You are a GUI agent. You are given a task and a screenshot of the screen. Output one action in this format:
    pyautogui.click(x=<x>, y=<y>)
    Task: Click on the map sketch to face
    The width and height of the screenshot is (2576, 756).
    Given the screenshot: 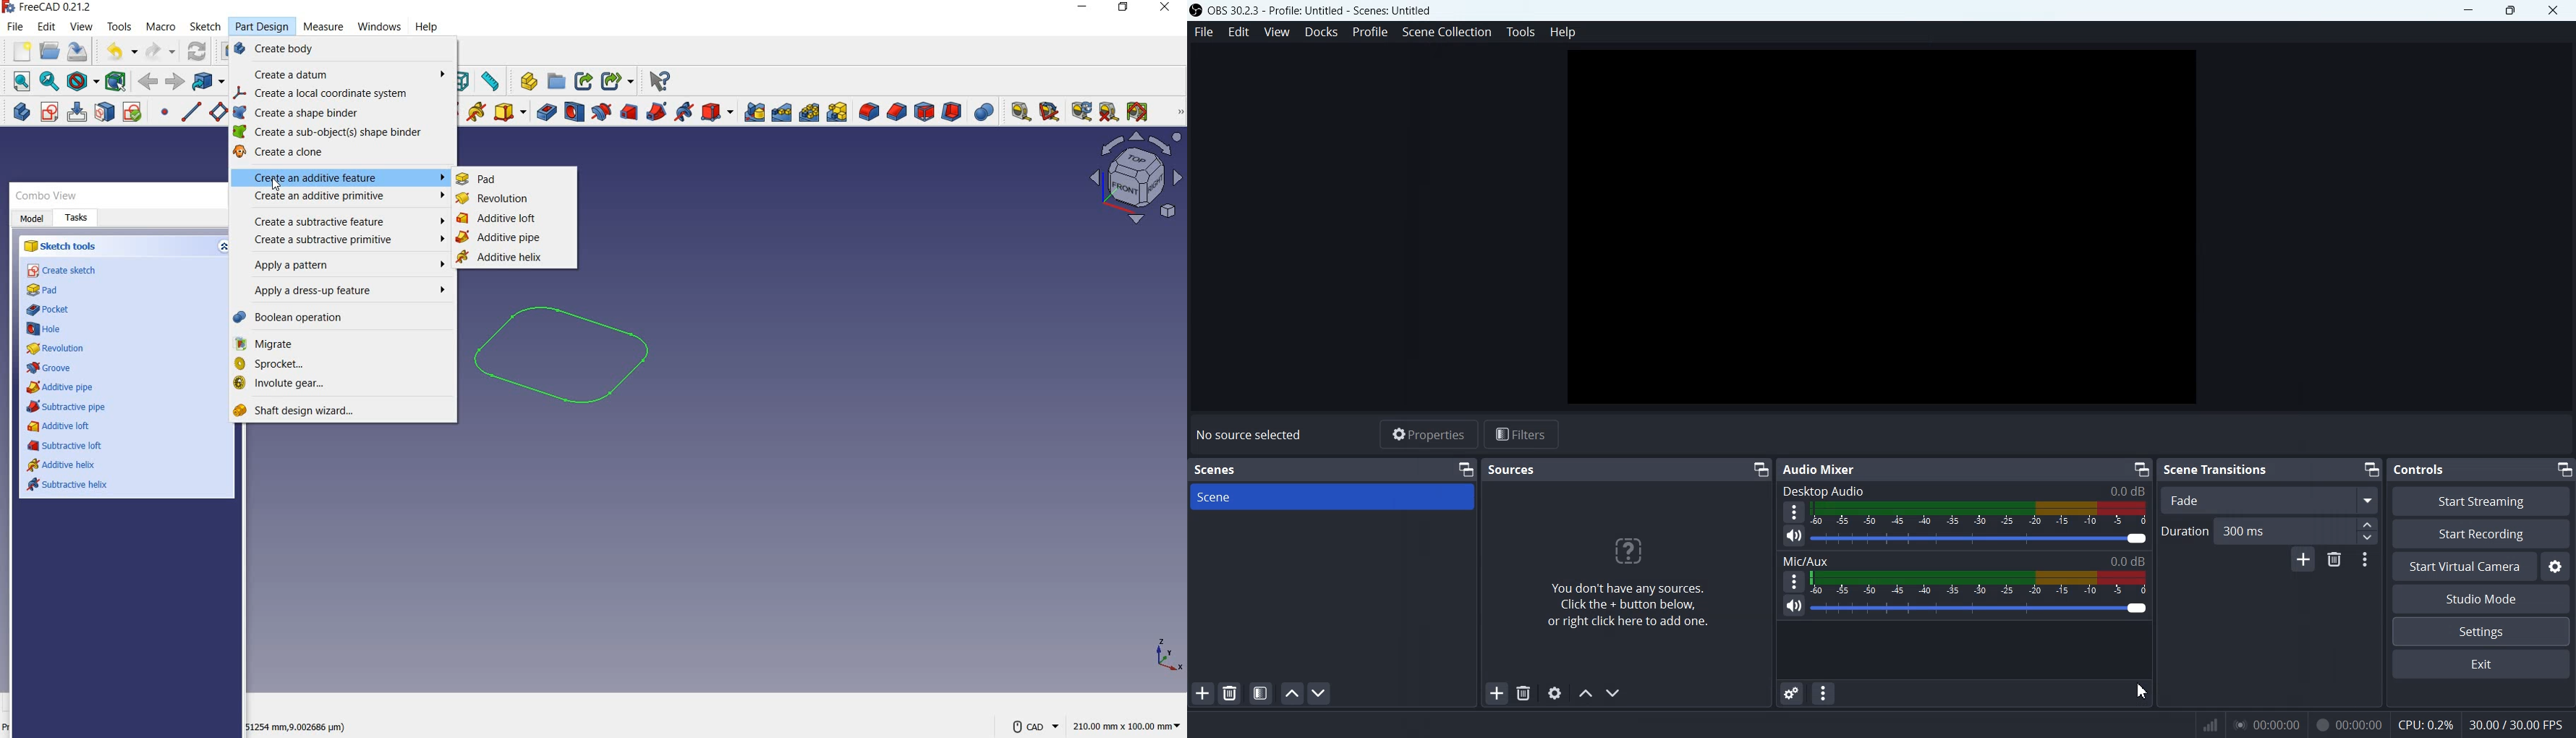 What is the action you would take?
    pyautogui.click(x=105, y=113)
    